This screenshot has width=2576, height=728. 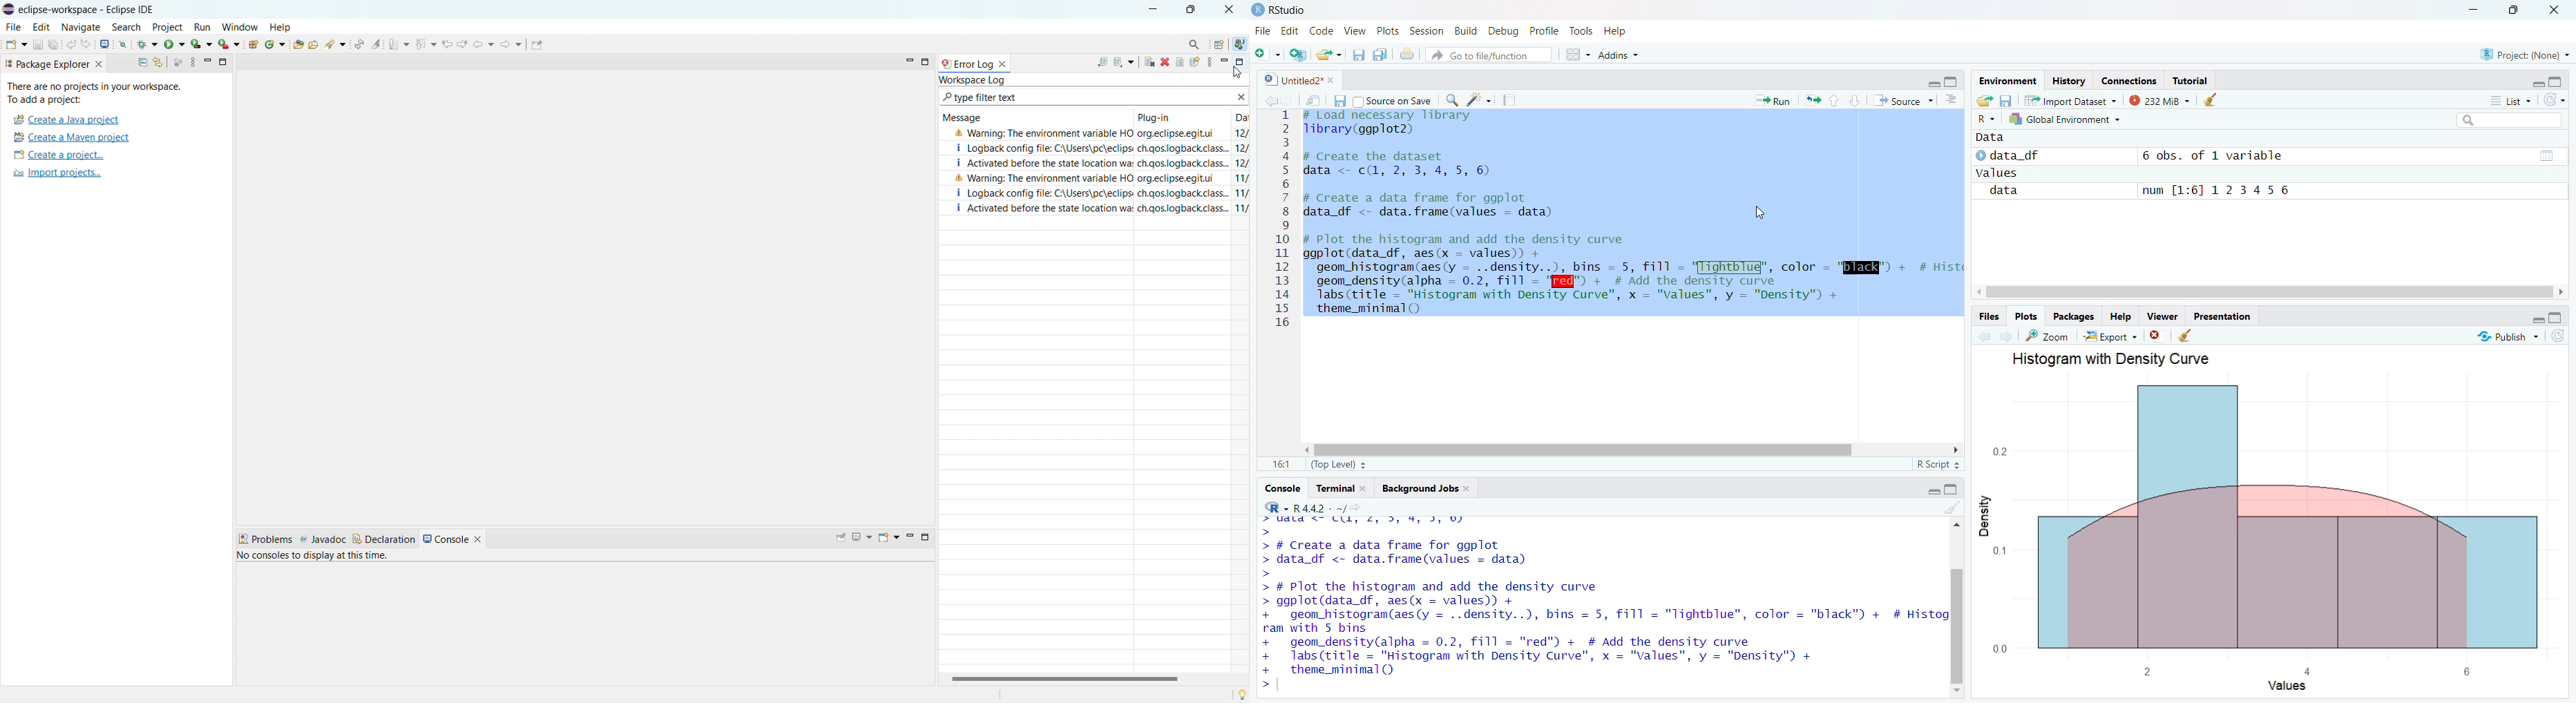 I want to click on go to file/function, so click(x=1489, y=56).